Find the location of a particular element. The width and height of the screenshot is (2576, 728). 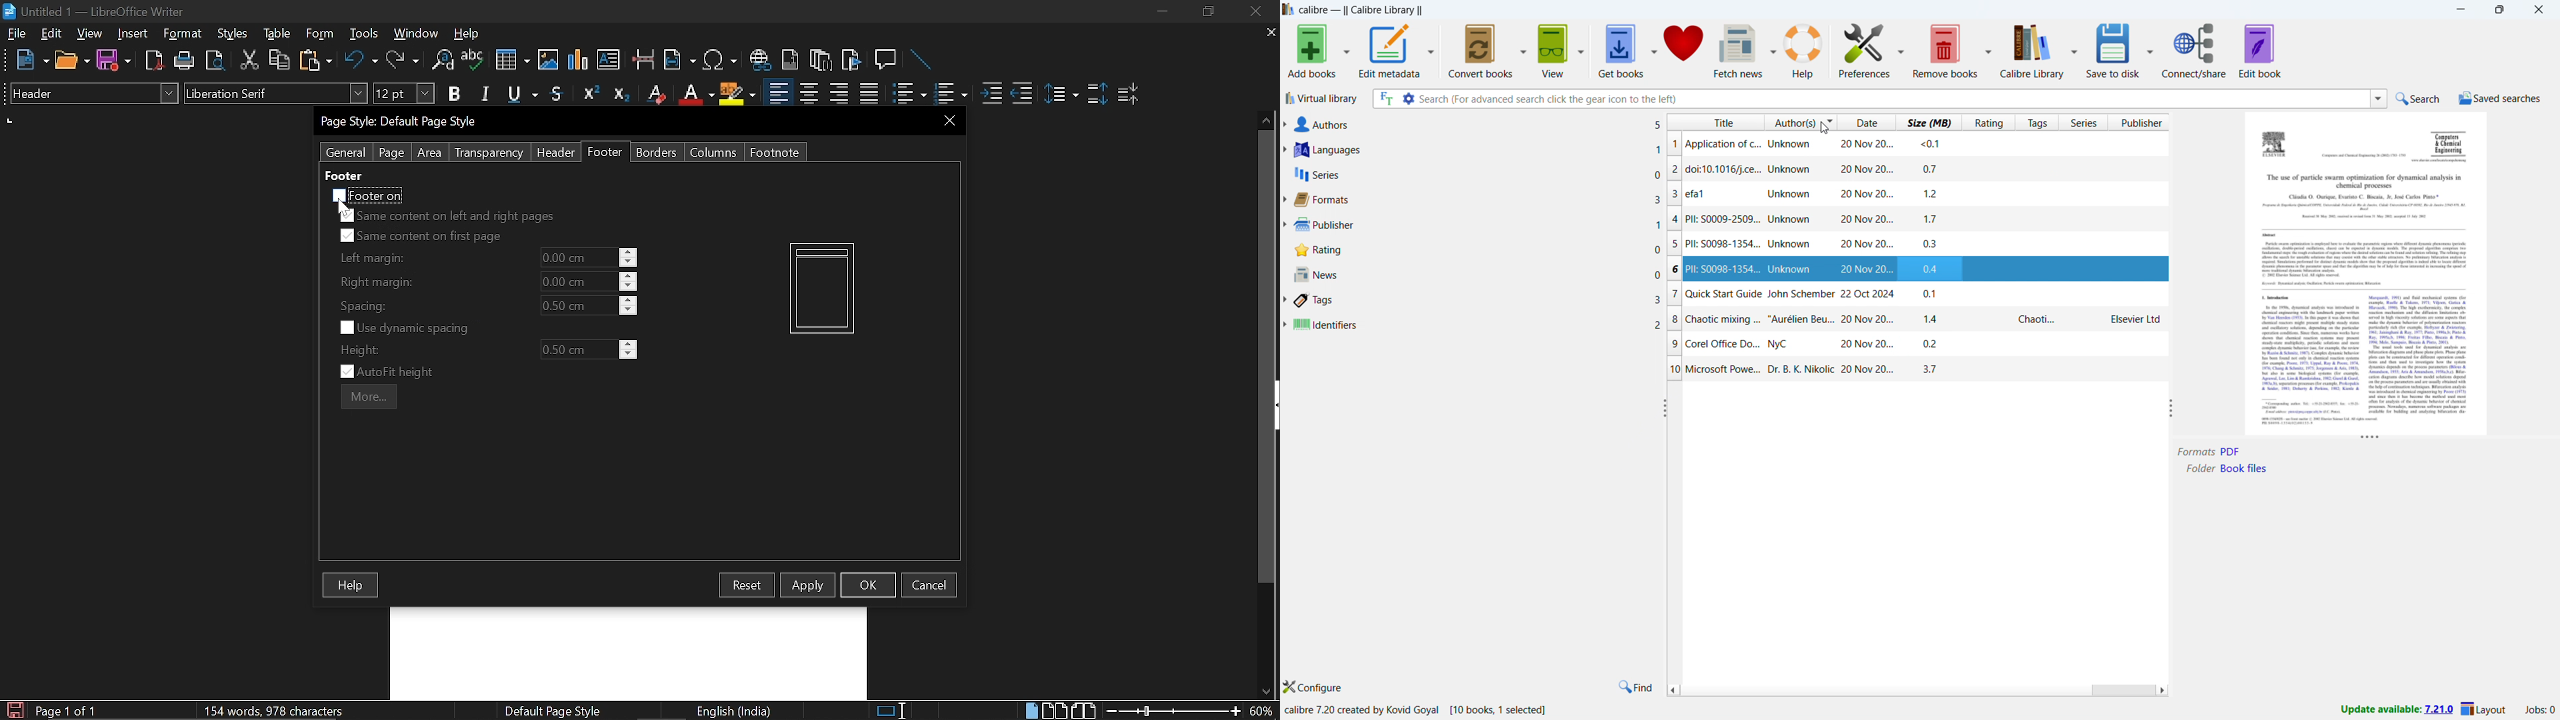

header is located at coordinates (348, 175).